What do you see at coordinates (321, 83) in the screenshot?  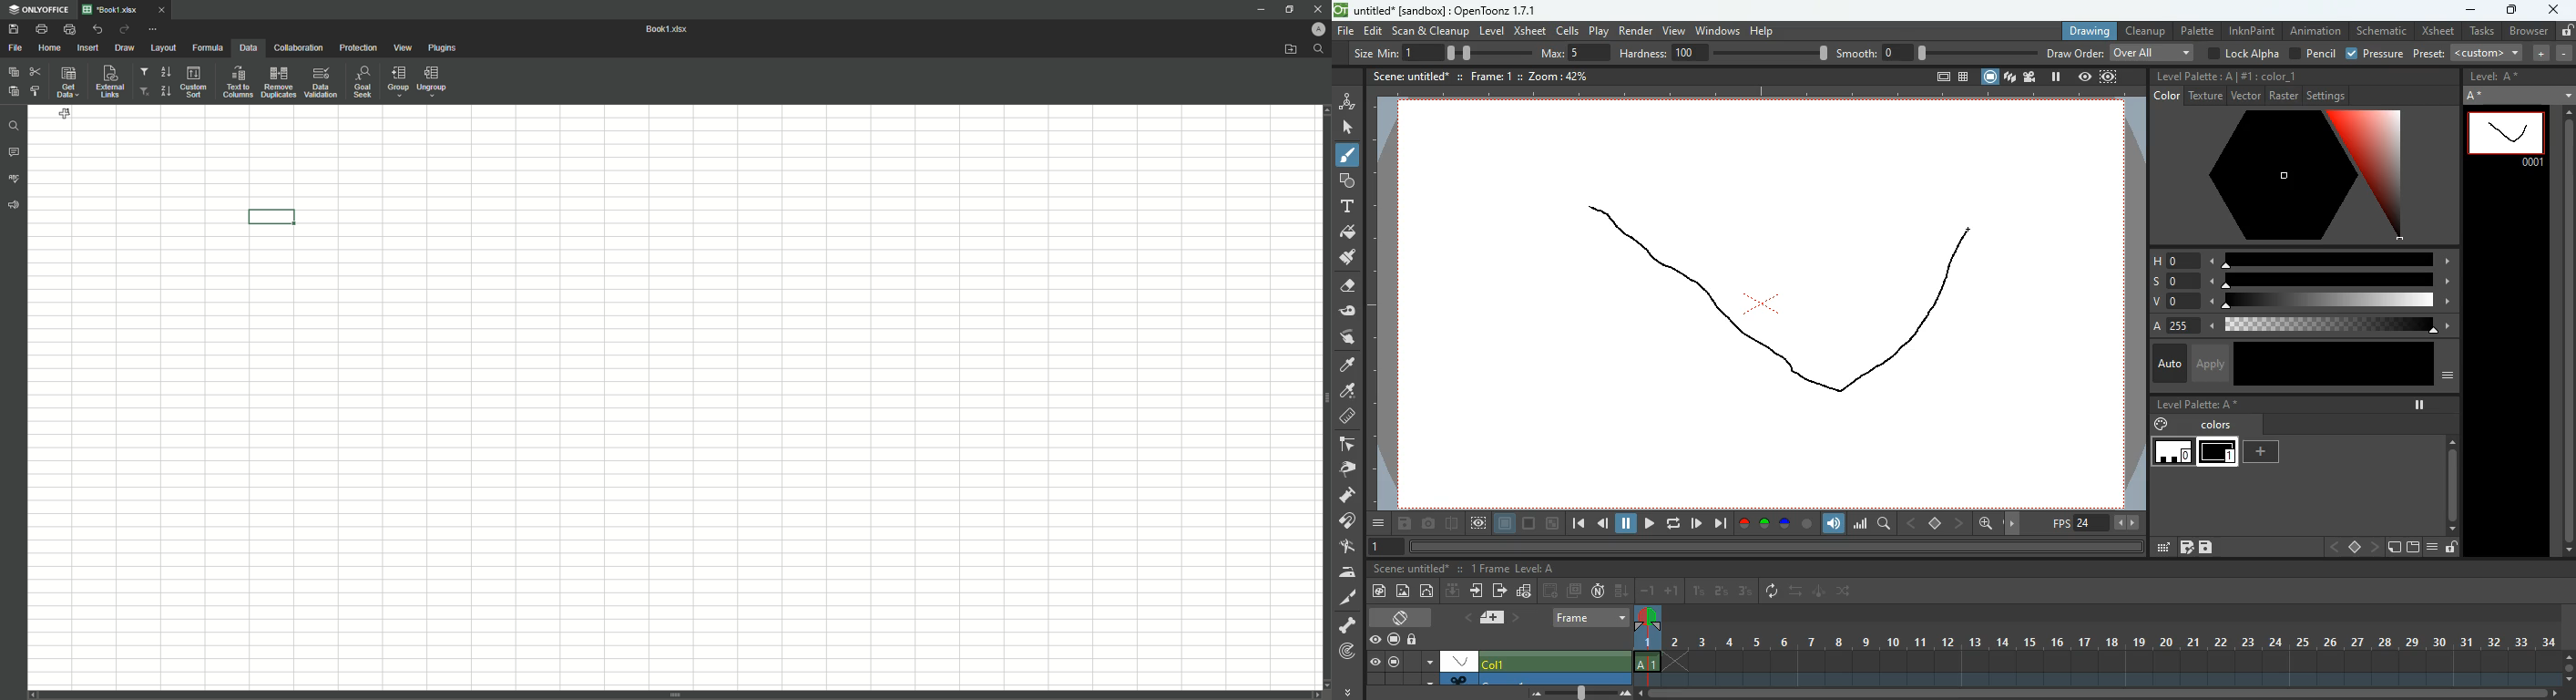 I see `Data Validation` at bounding box center [321, 83].